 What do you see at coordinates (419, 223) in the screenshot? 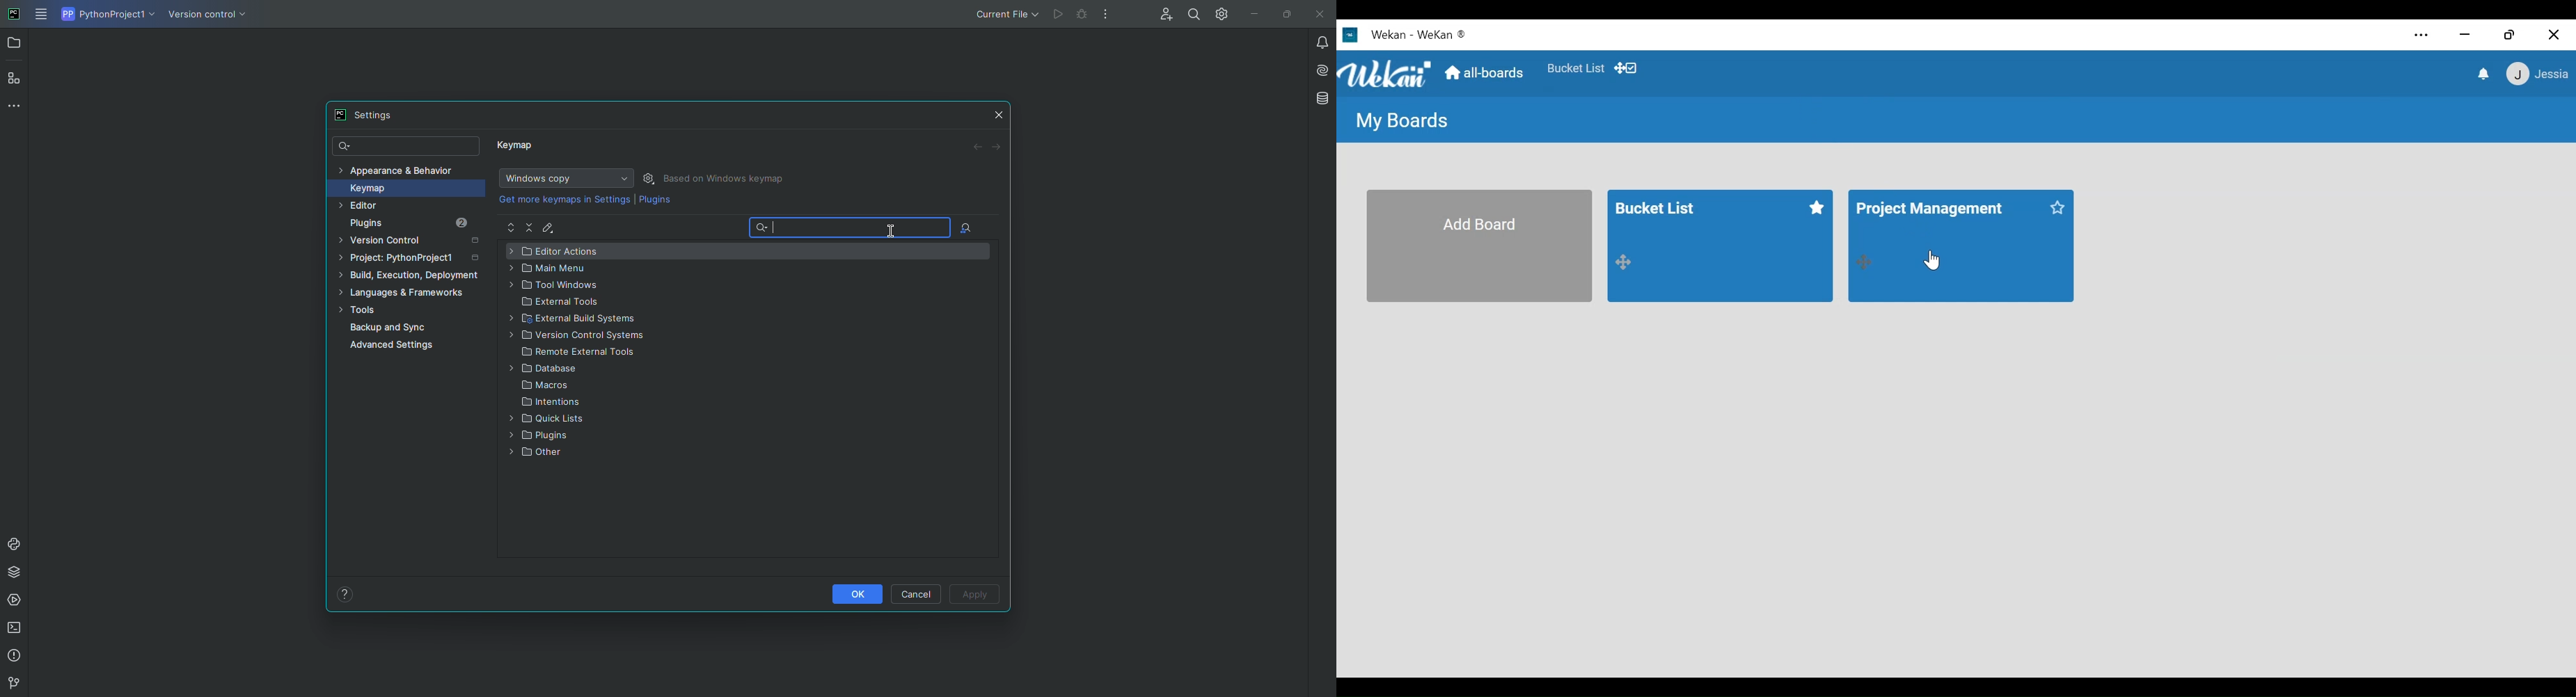
I see `Plugins` at bounding box center [419, 223].